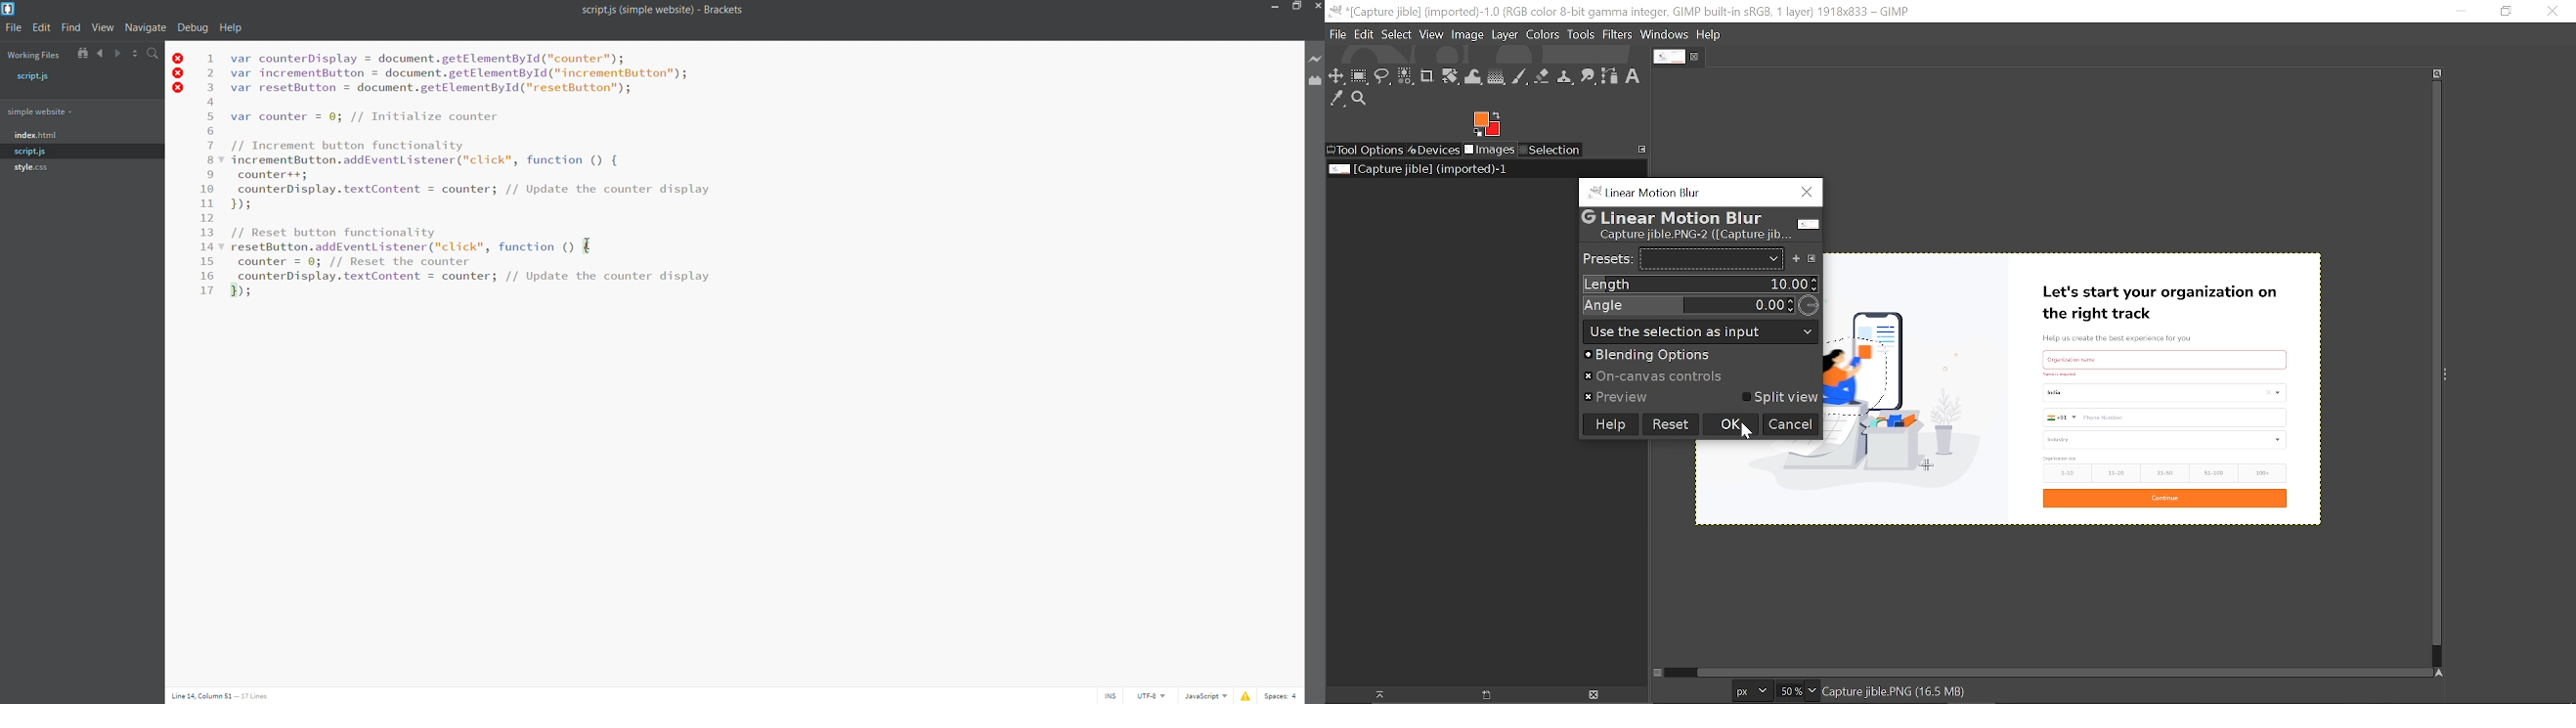 This screenshot has height=728, width=2576. What do you see at coordinates (1698, 305) in the screenshot?
I see `Angle` at bounding box center [1698, 305].